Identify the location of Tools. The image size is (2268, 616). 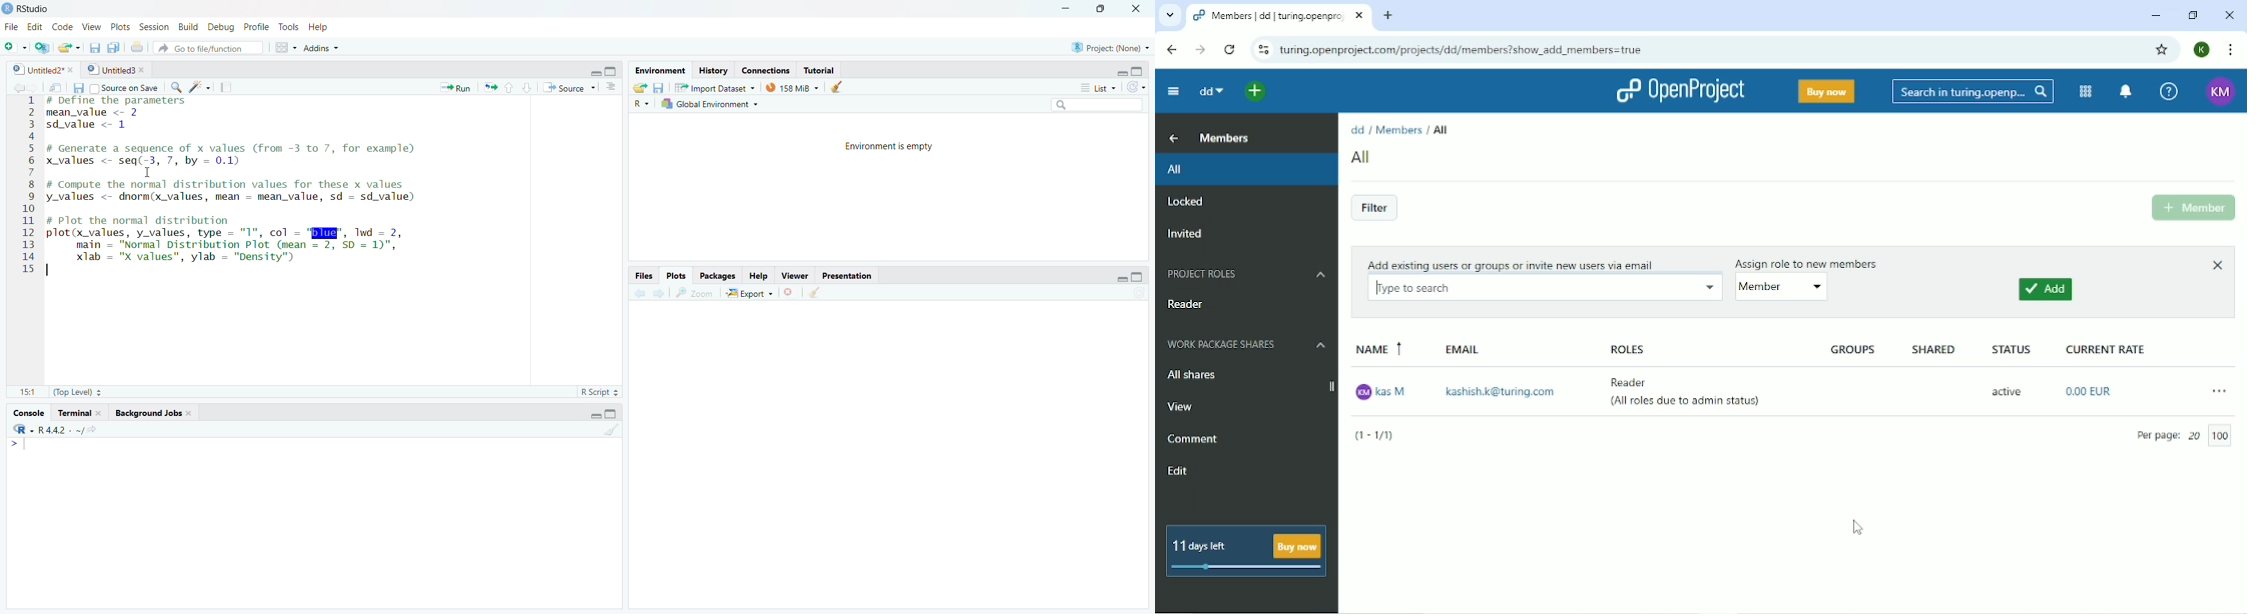
(290, 25).